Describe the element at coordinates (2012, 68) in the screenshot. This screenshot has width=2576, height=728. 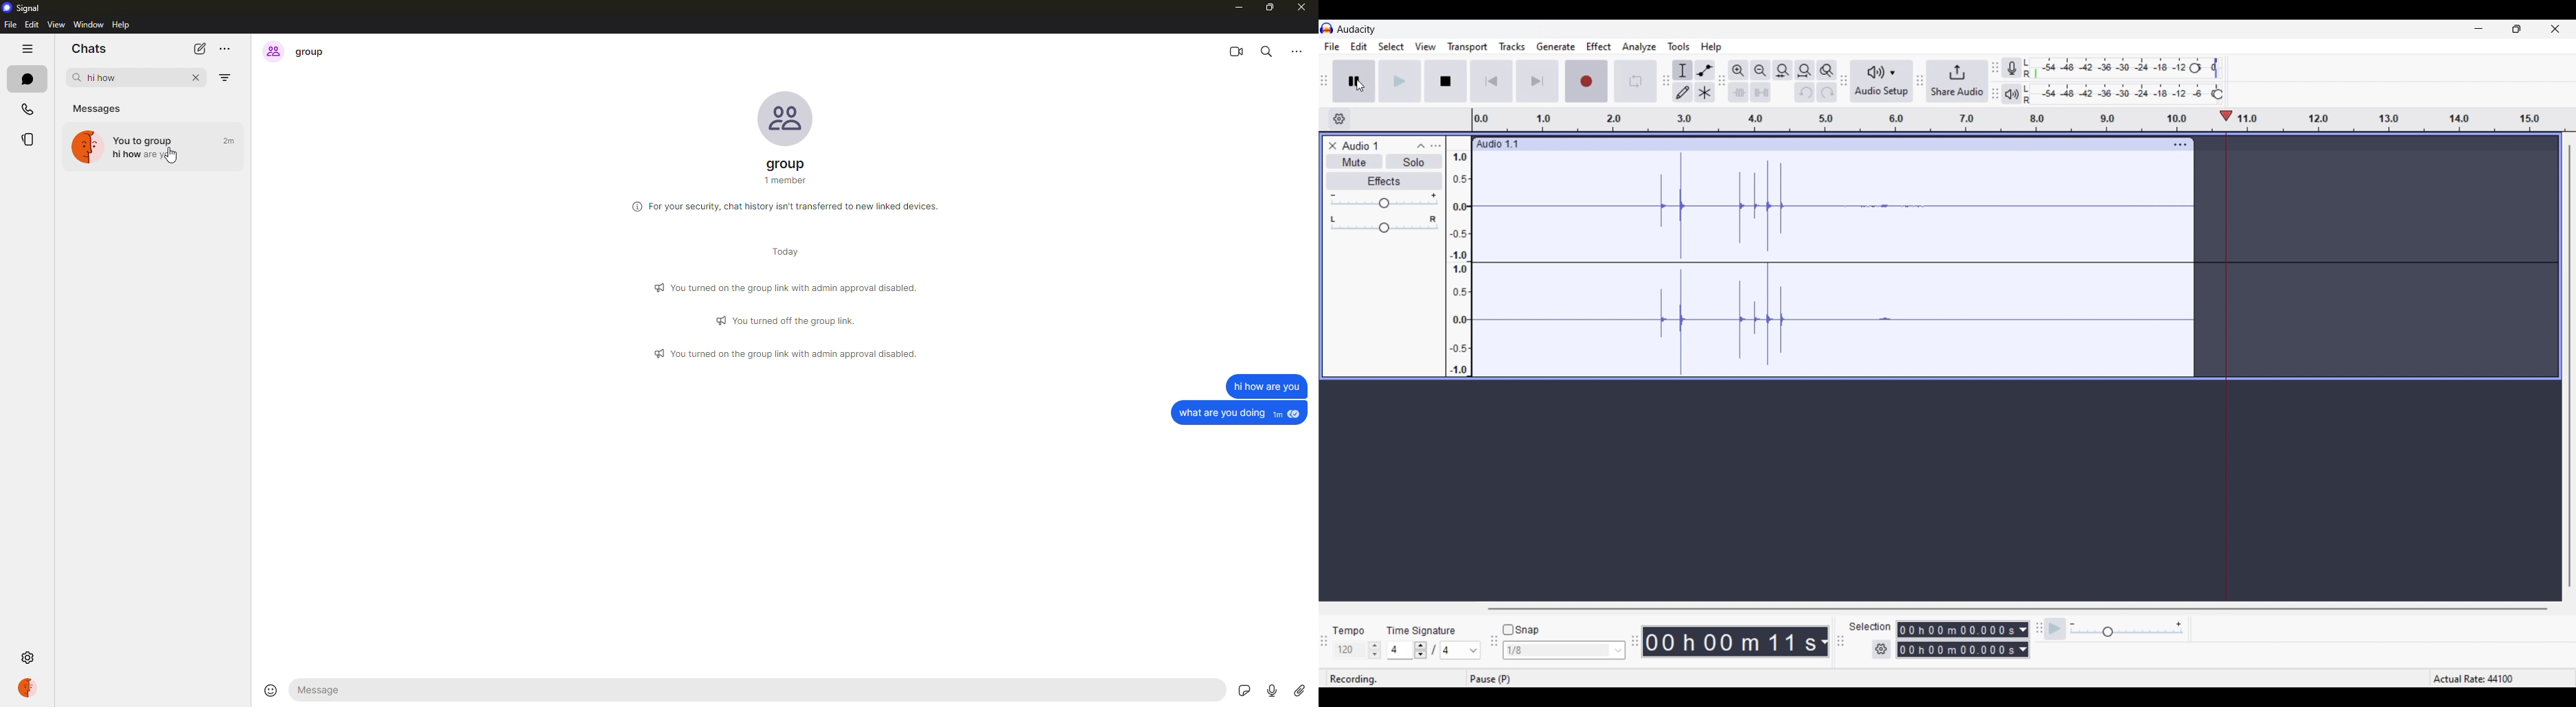
I see `Record meter` at that location.